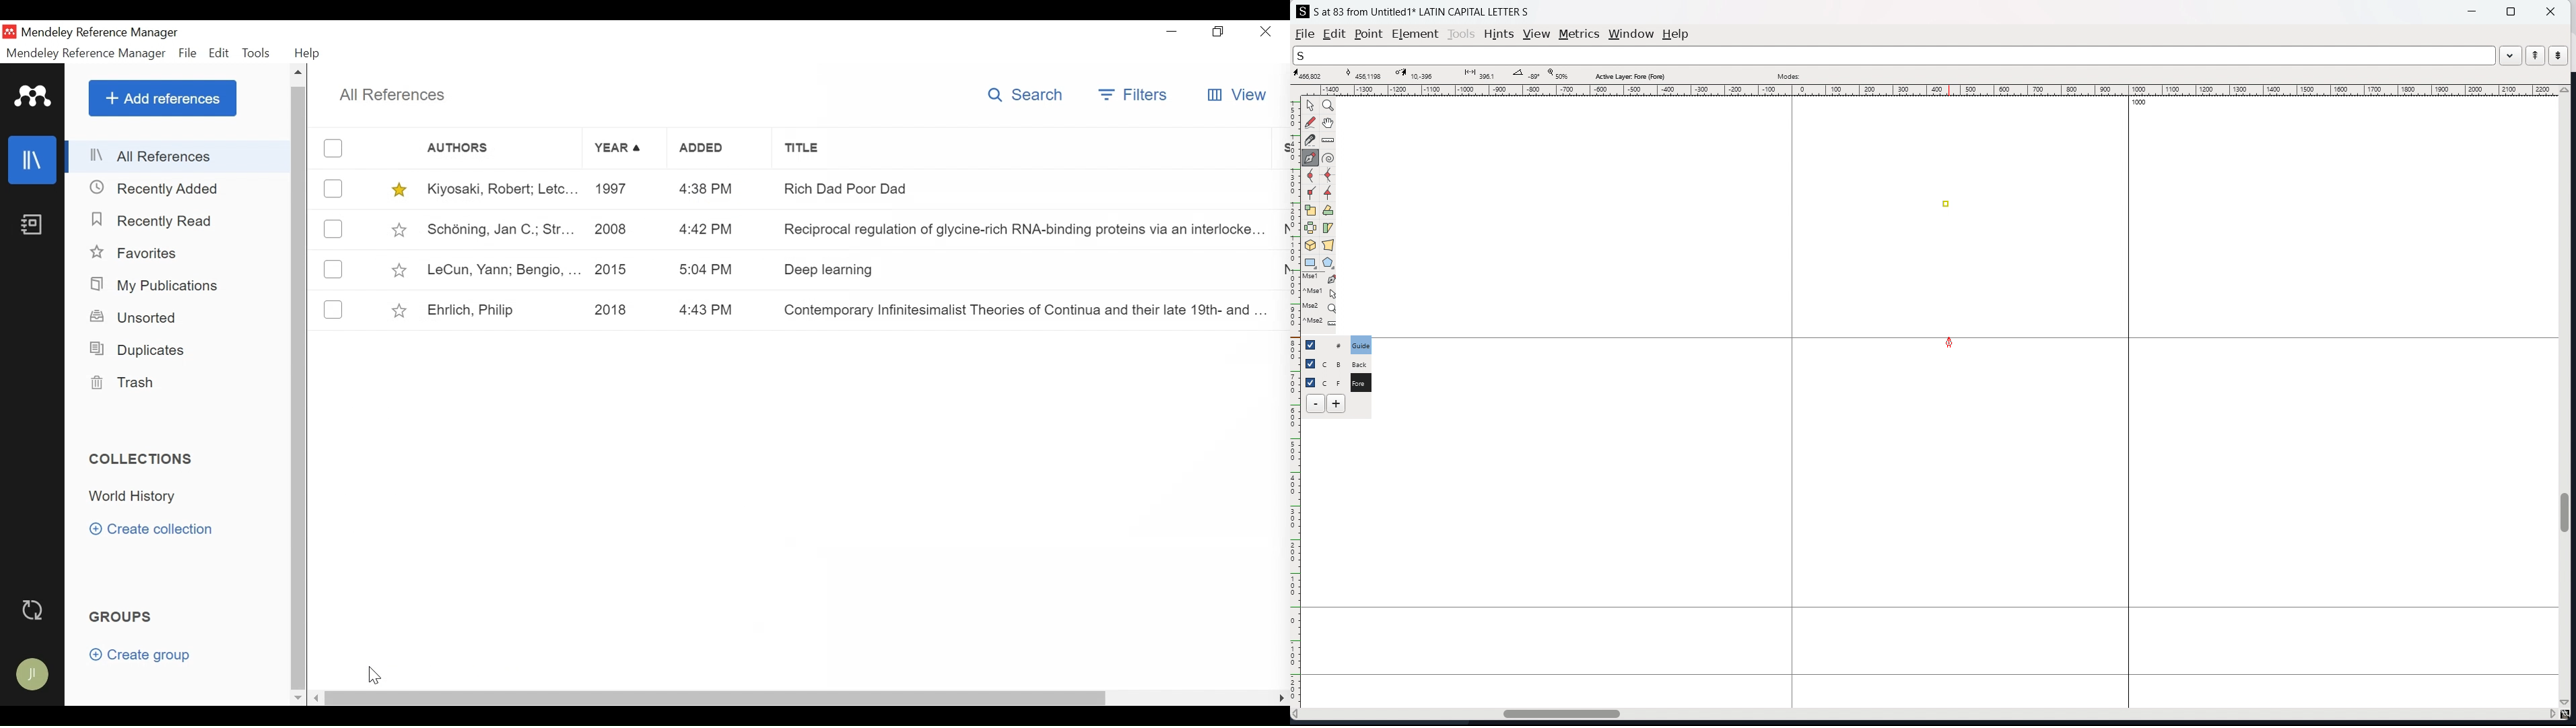  Describe the element at coordinates (1320, 293) in the screenshot. I see `^Mse1` at that location.